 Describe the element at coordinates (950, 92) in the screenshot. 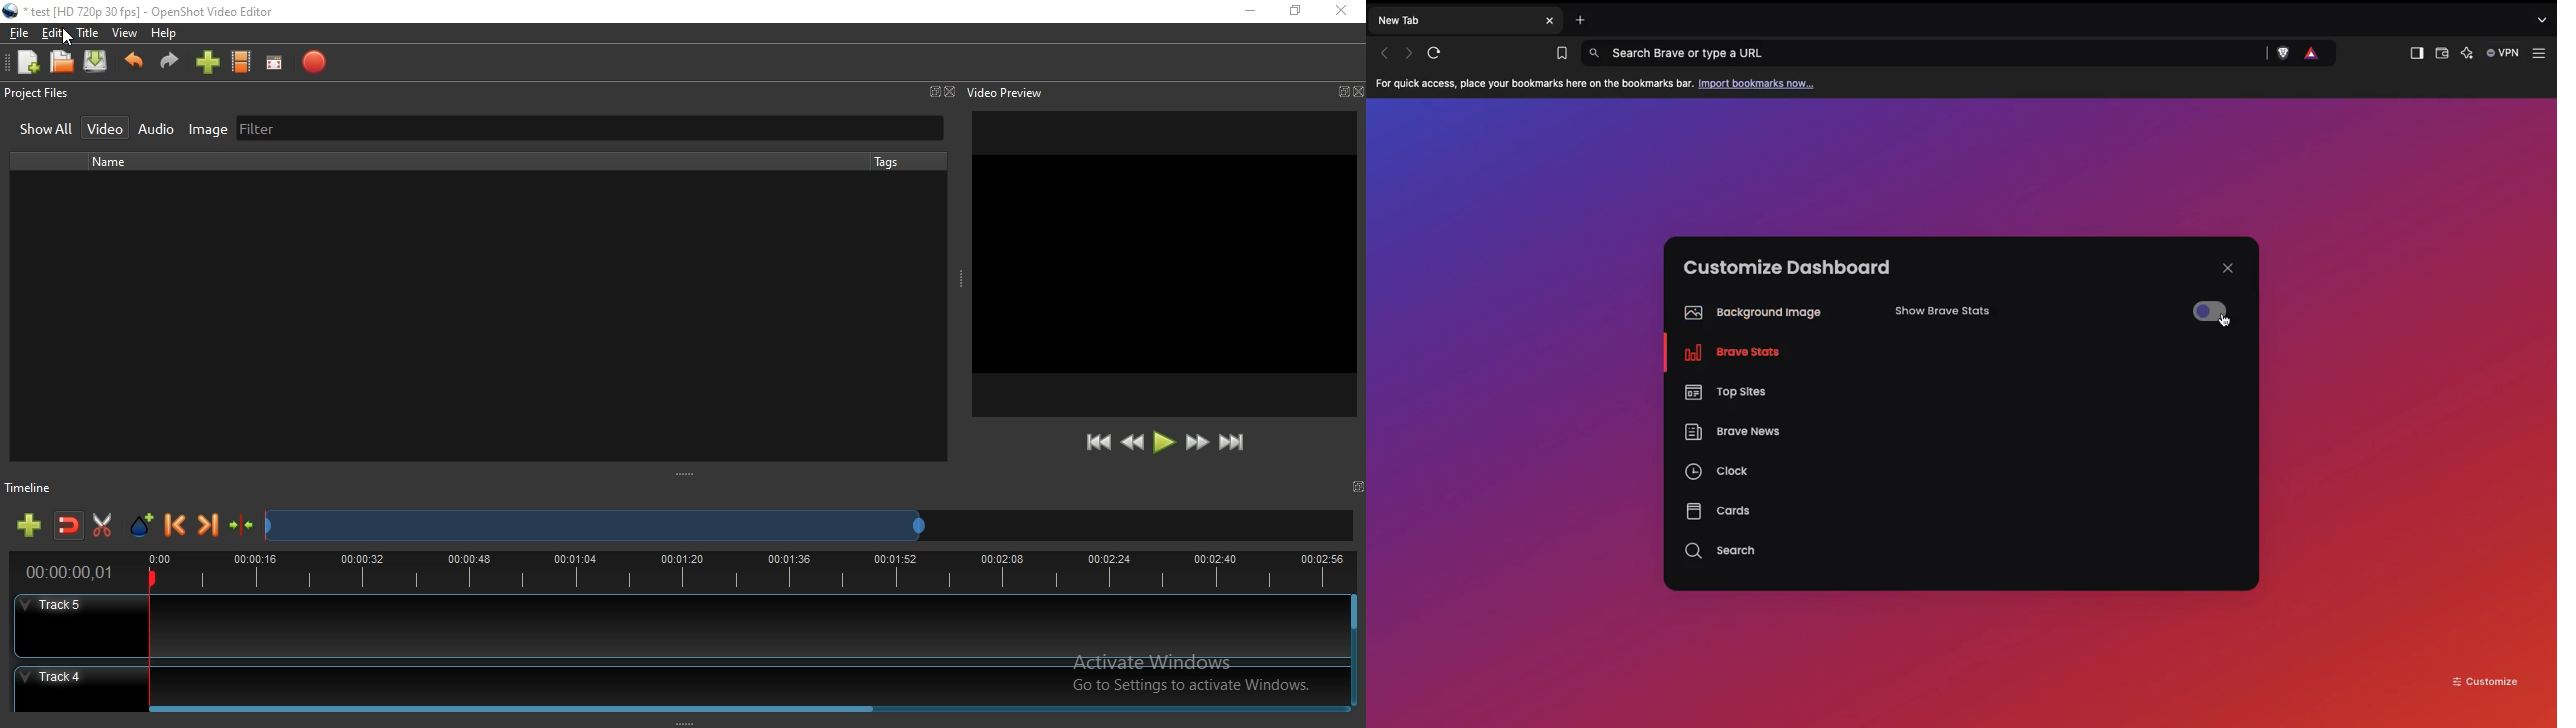

I see `Close` at that location.